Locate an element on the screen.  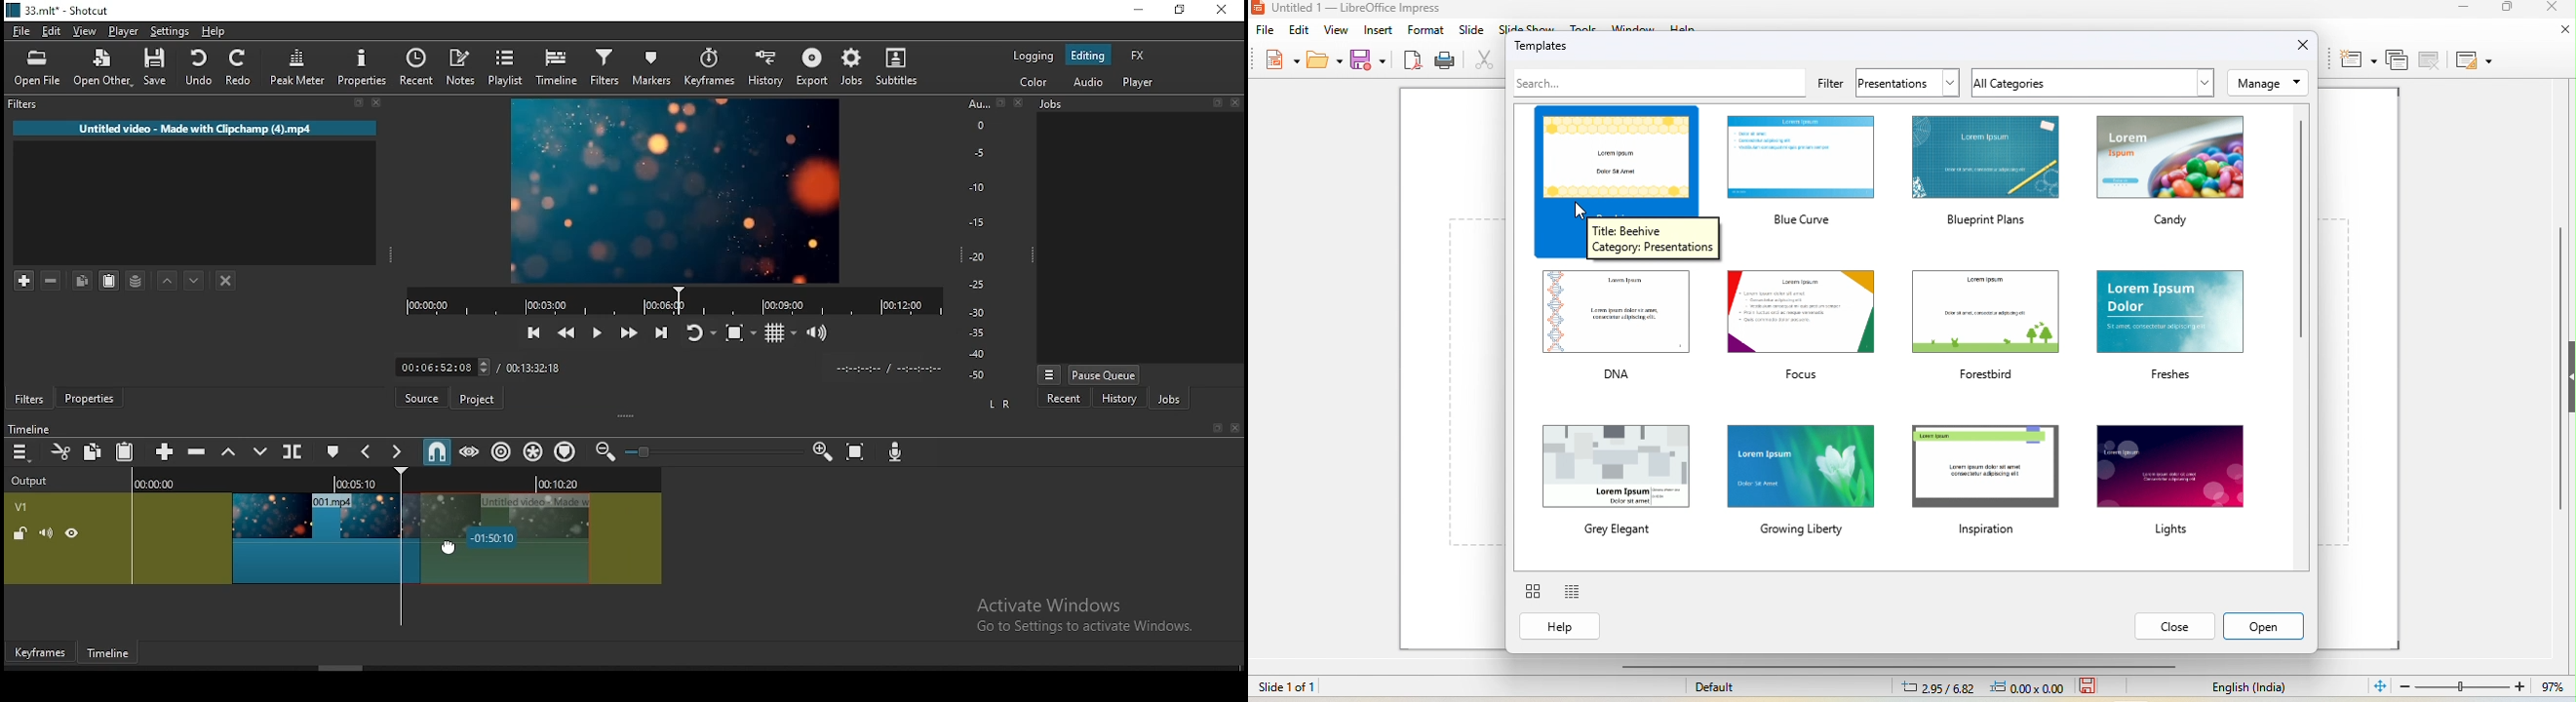
video track is located at coordinates (26, 506).